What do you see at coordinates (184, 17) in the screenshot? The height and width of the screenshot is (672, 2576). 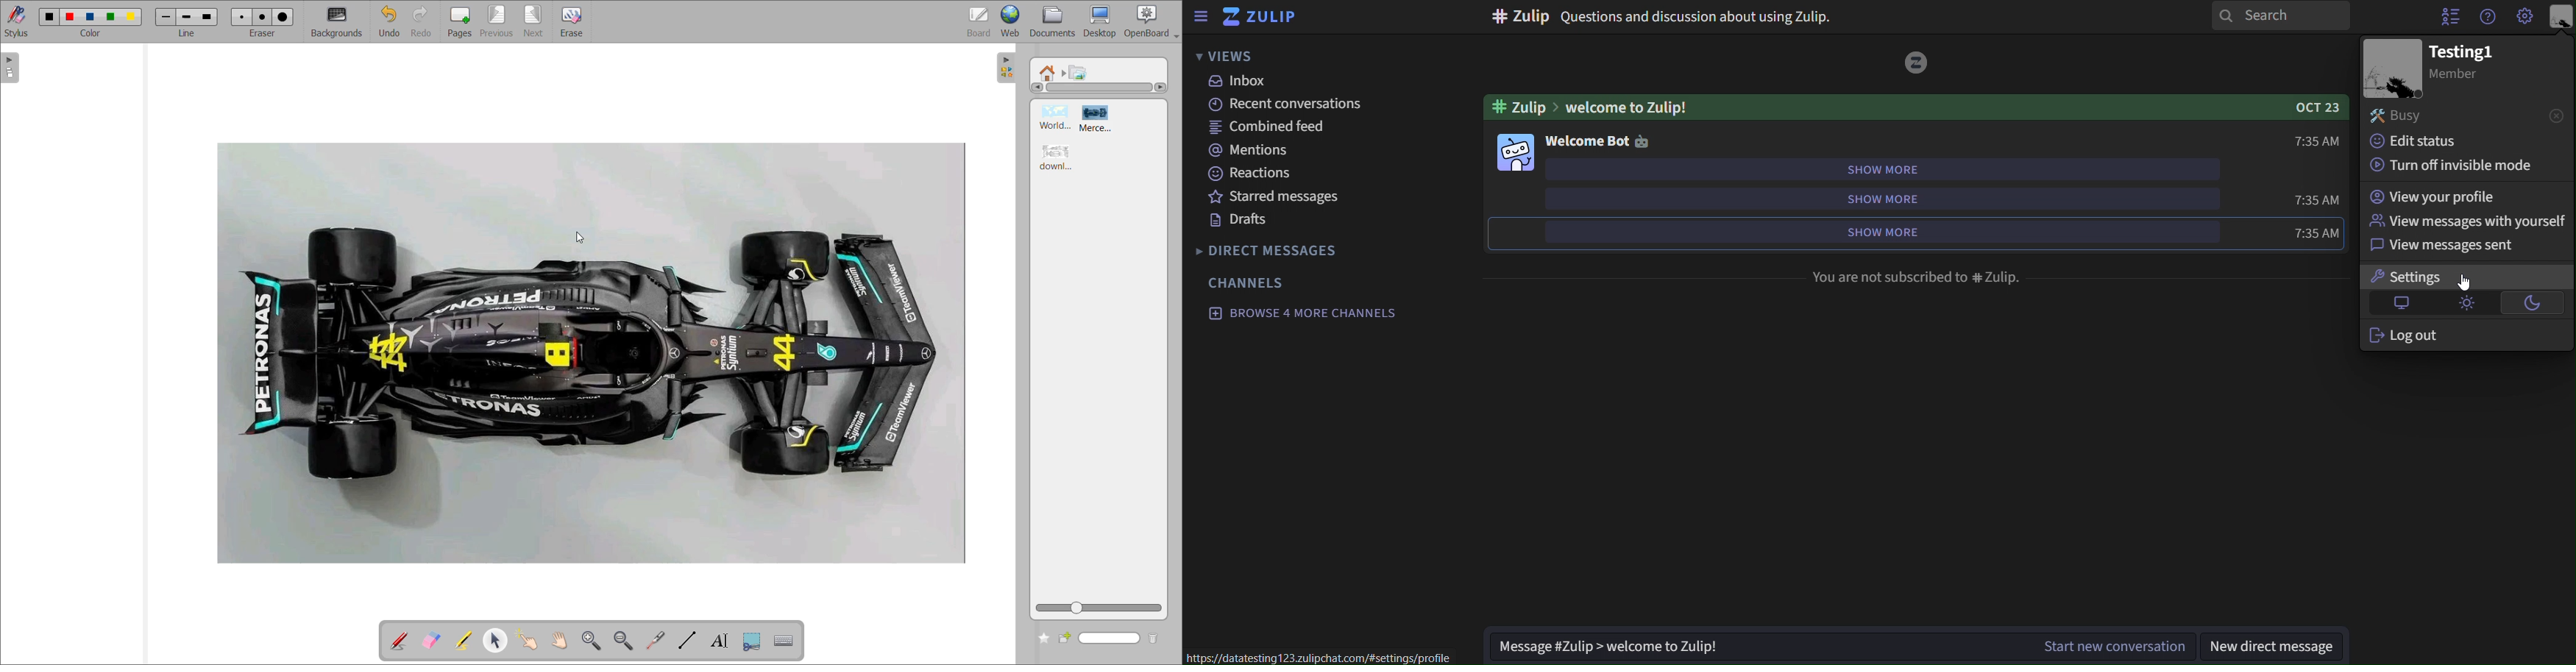 I see `line 2` at bounding box center [184, 17].